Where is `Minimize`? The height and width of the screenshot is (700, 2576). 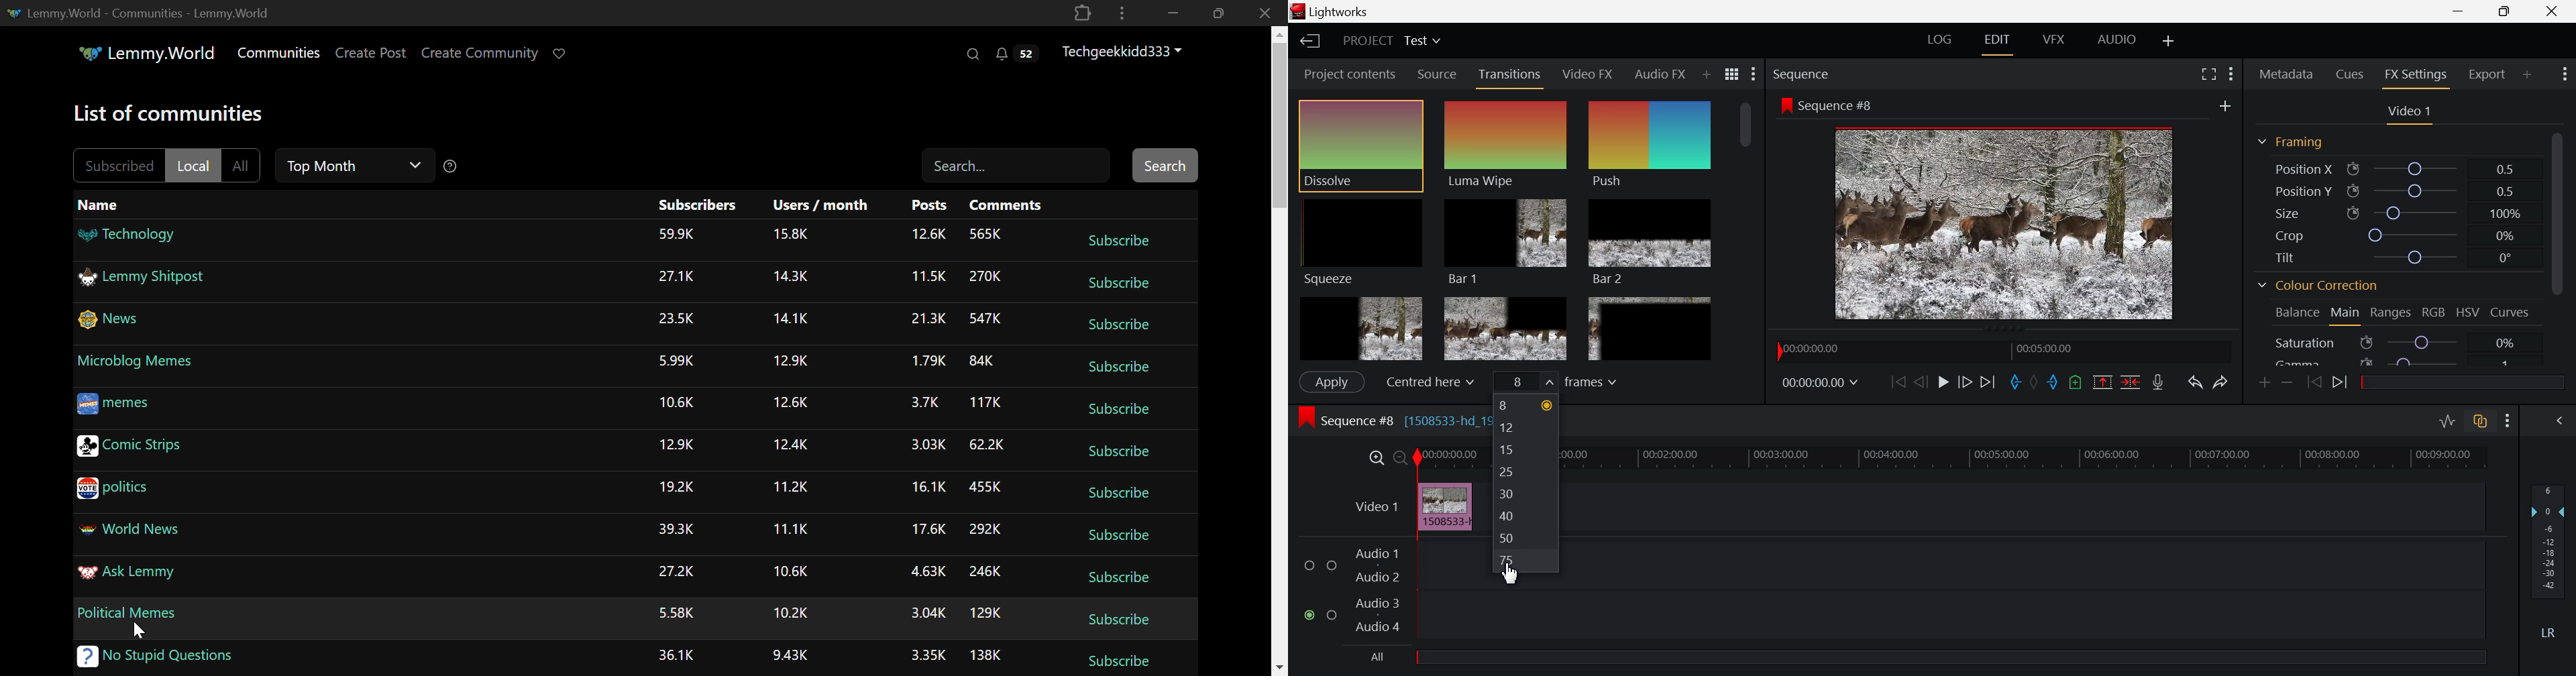
Minimize is located at coordinates (2506, 11).